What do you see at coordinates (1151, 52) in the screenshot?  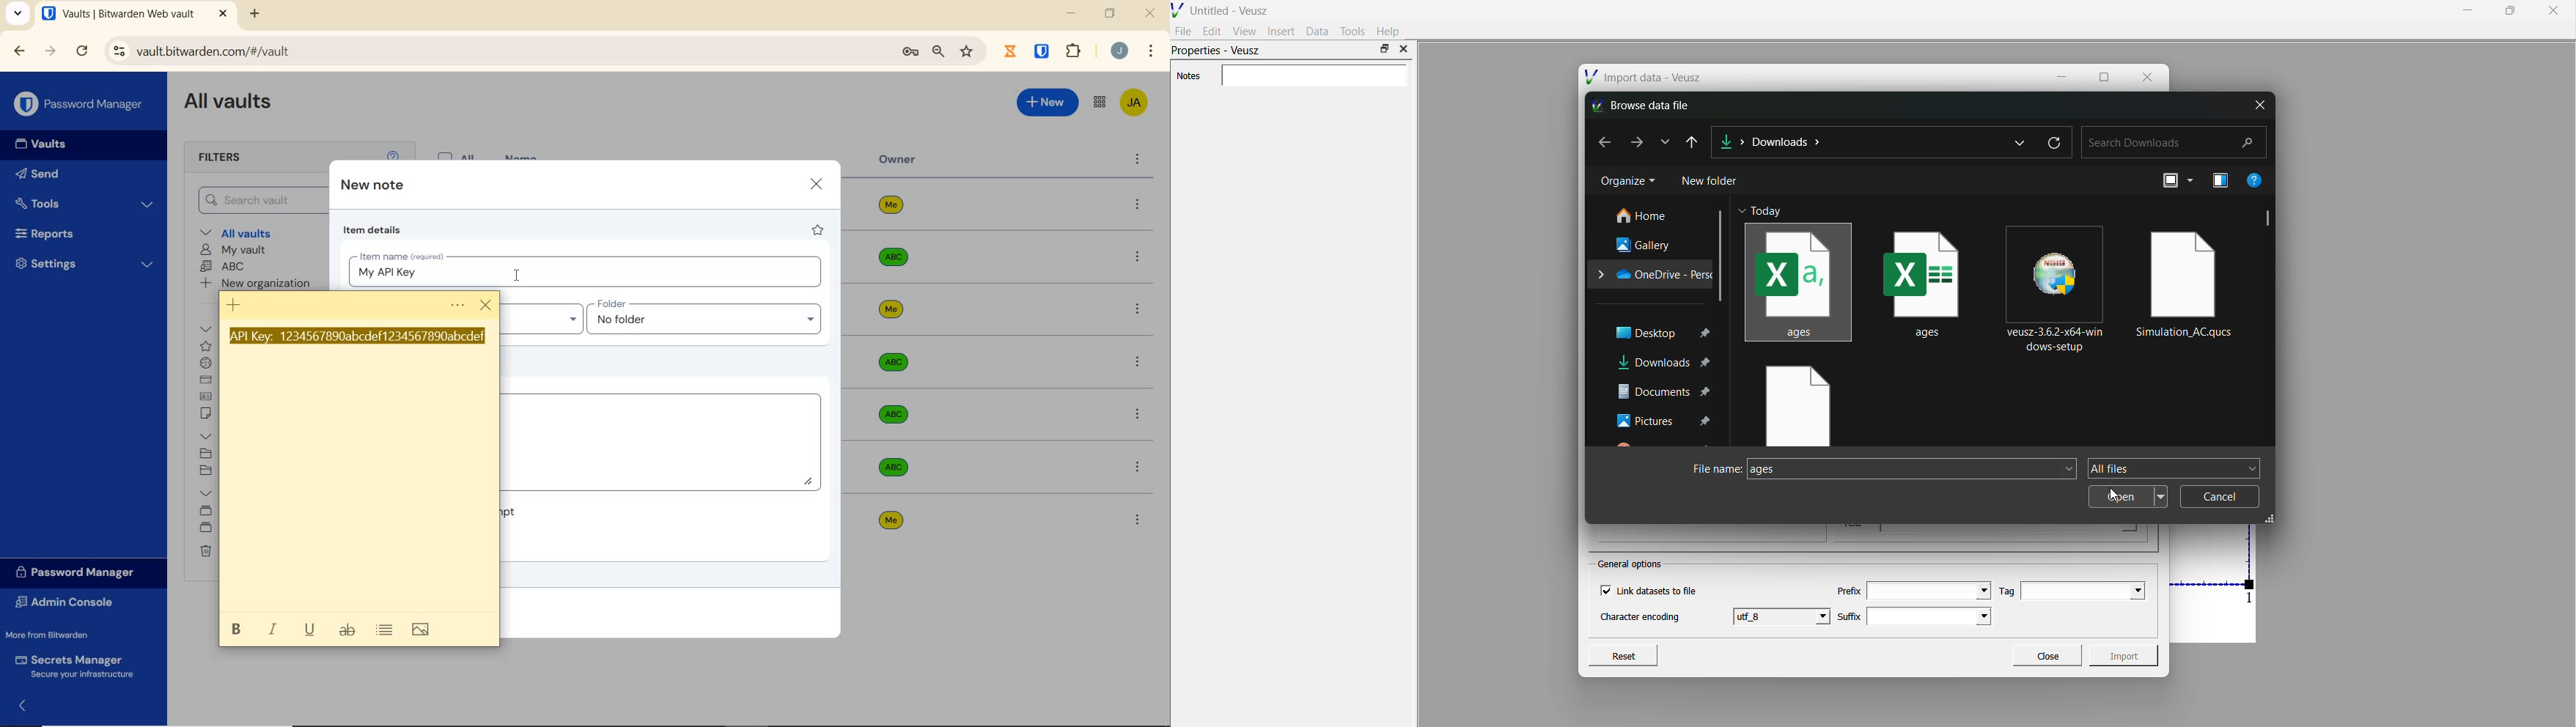 I see `customize Google chrome` at bounding box center [1151, 52].